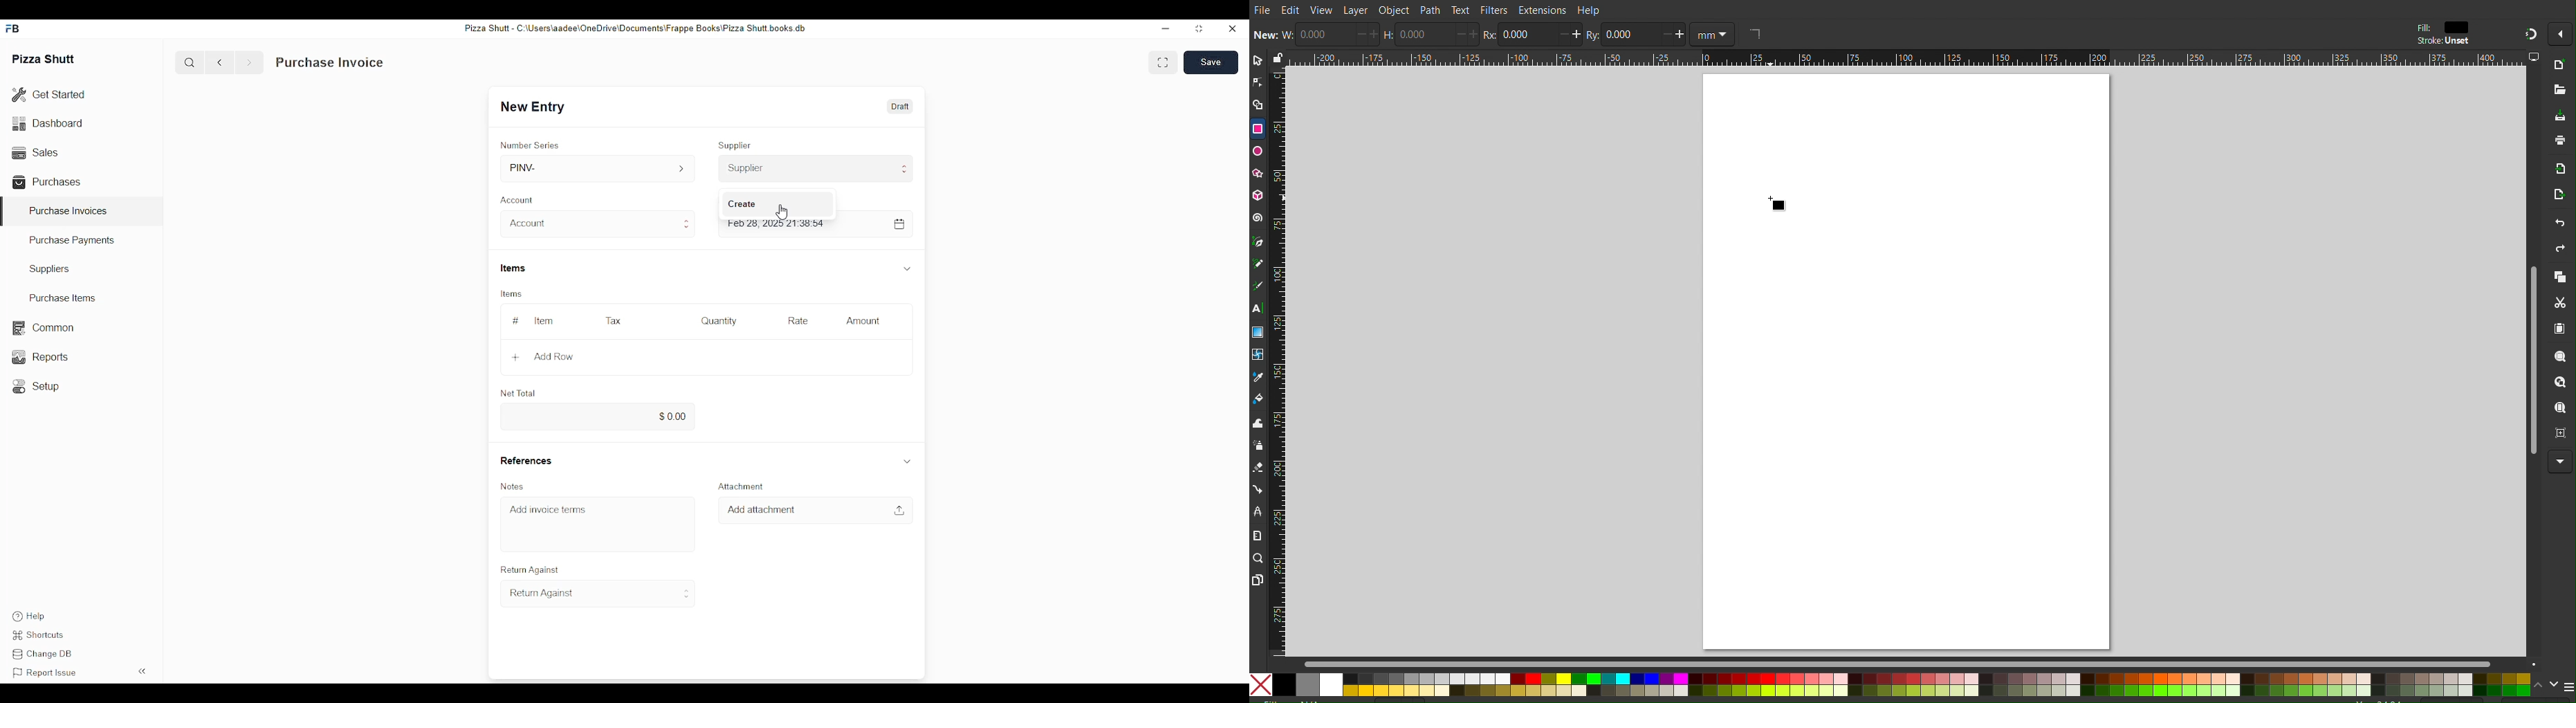 Image resolution: width=2576 pixels, height=728 pixels. I want to click on Feb 28, 2025 21:38:54, so click(778, 223).